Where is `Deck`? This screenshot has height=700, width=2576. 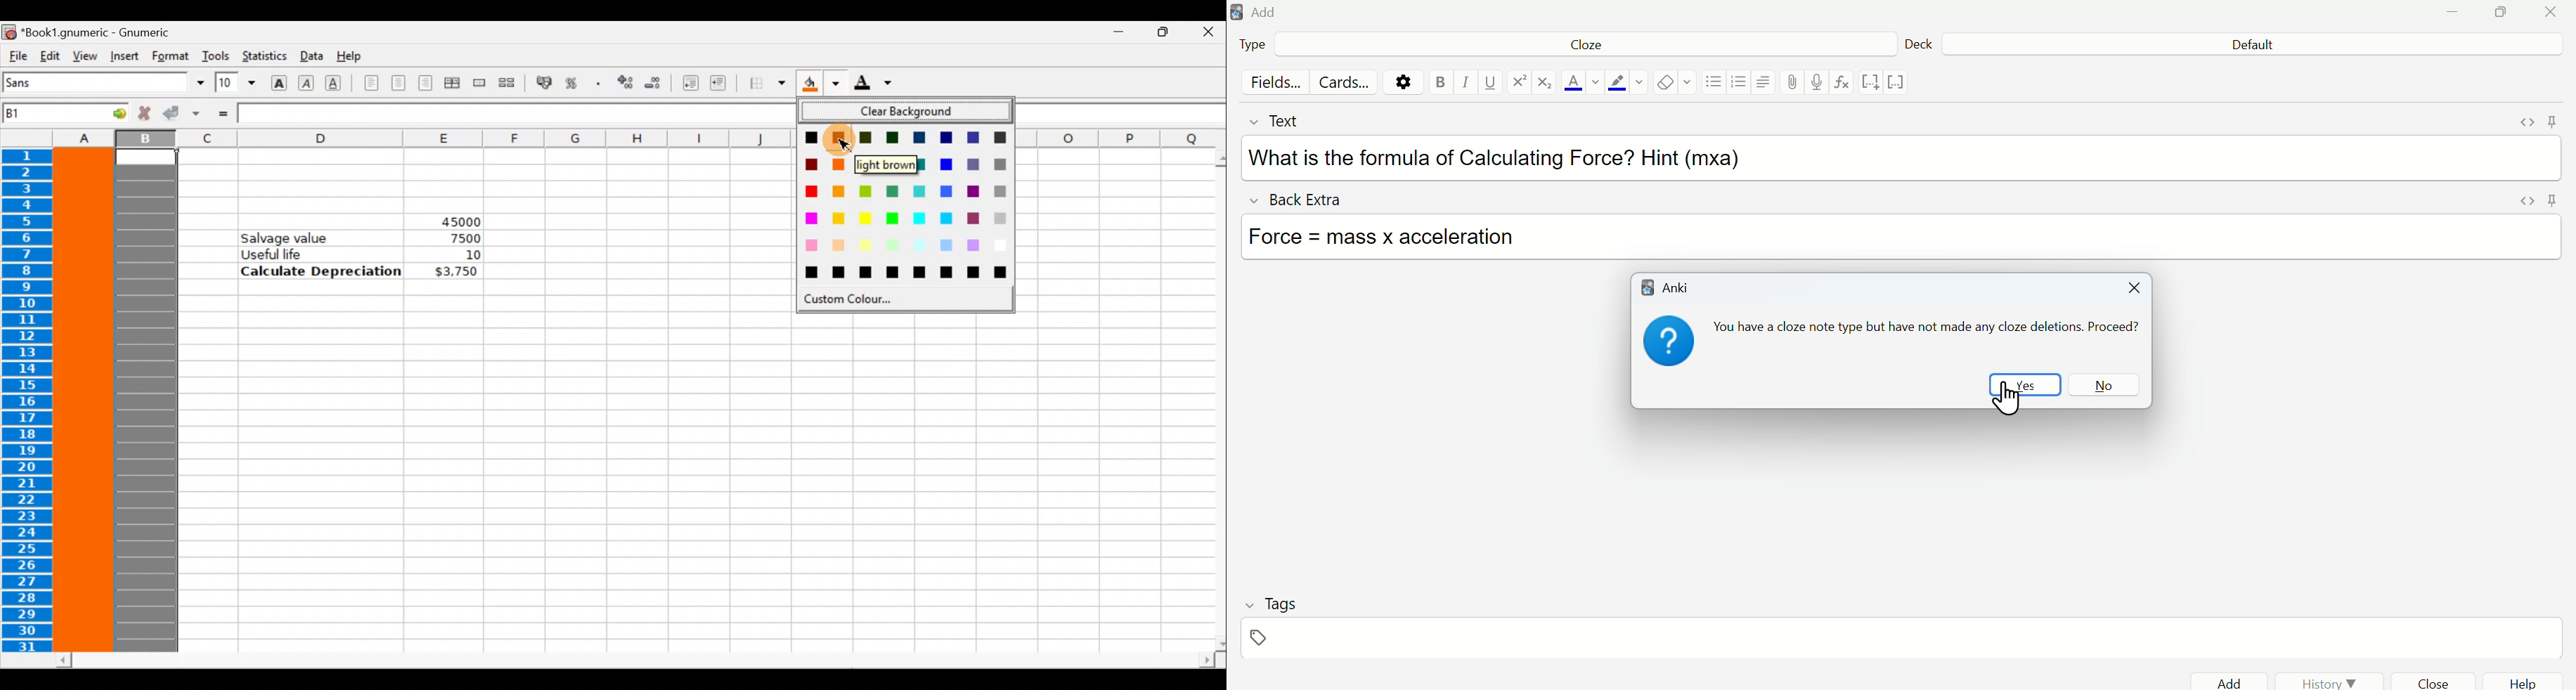 Deck is located at coordinates (1919, 41).